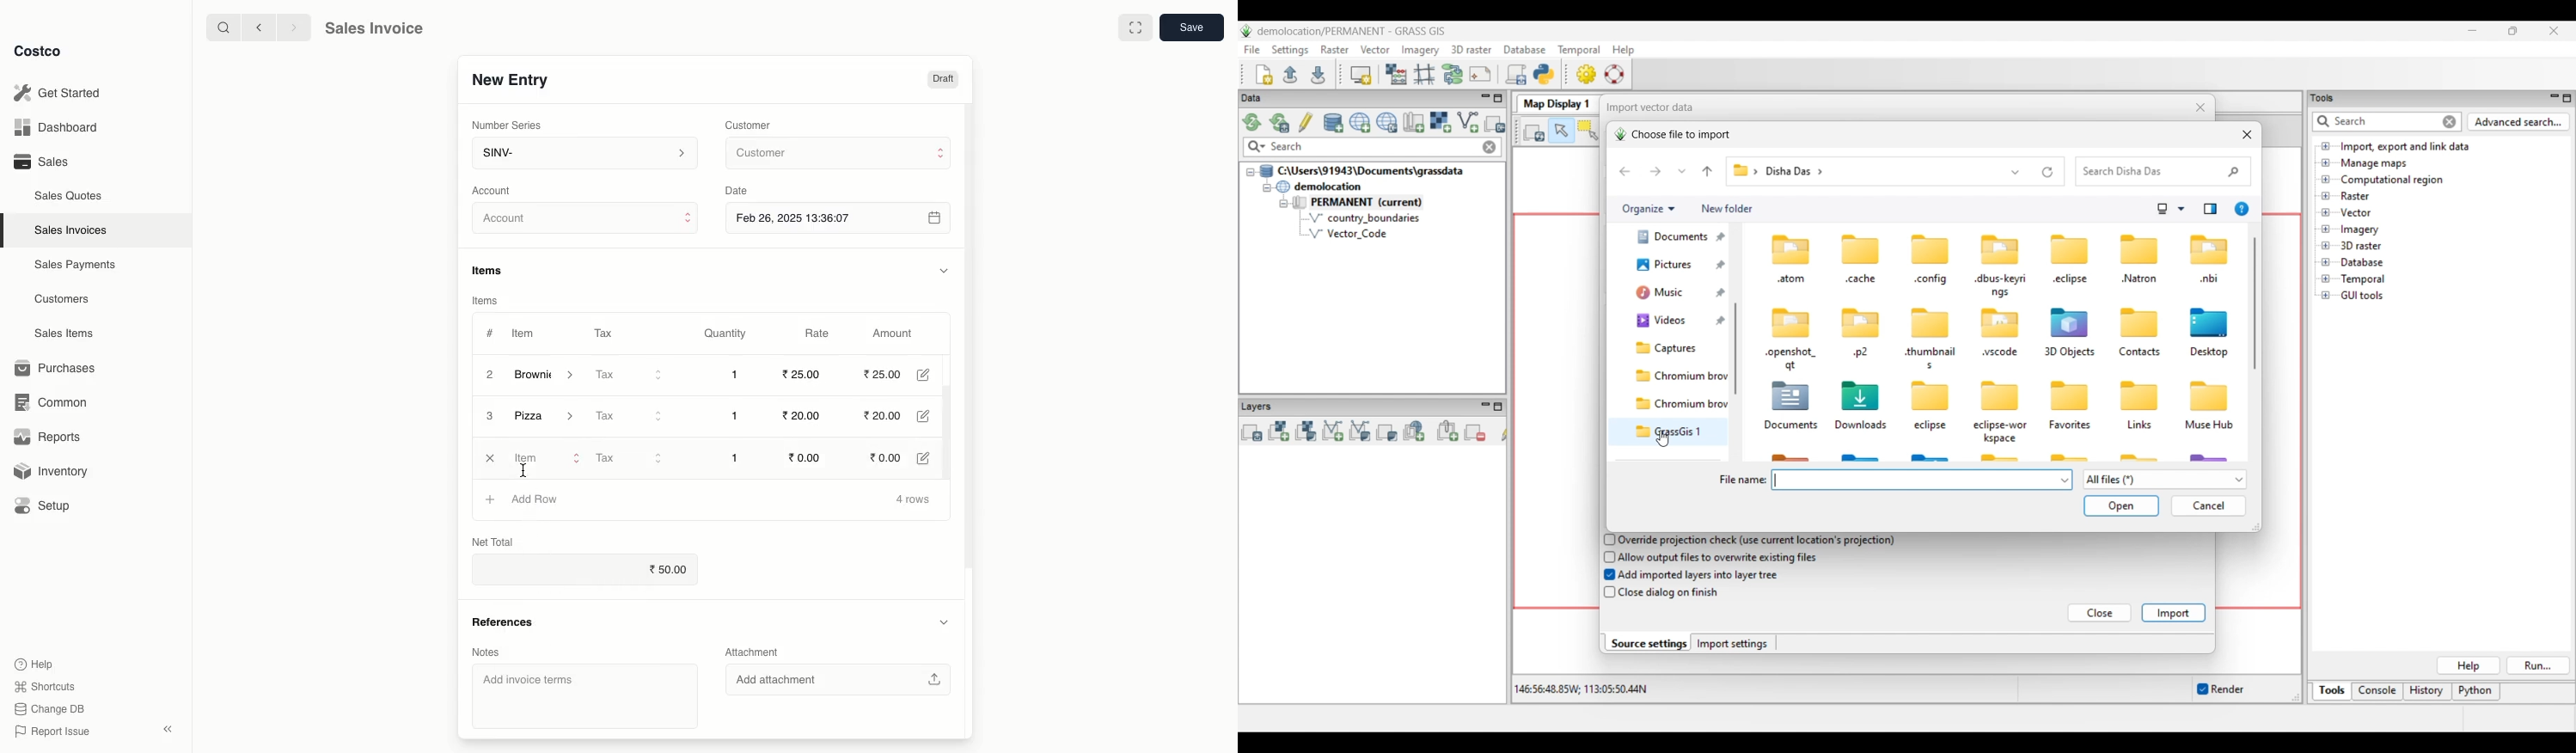  I want to click on cursor, so click(523, 468).